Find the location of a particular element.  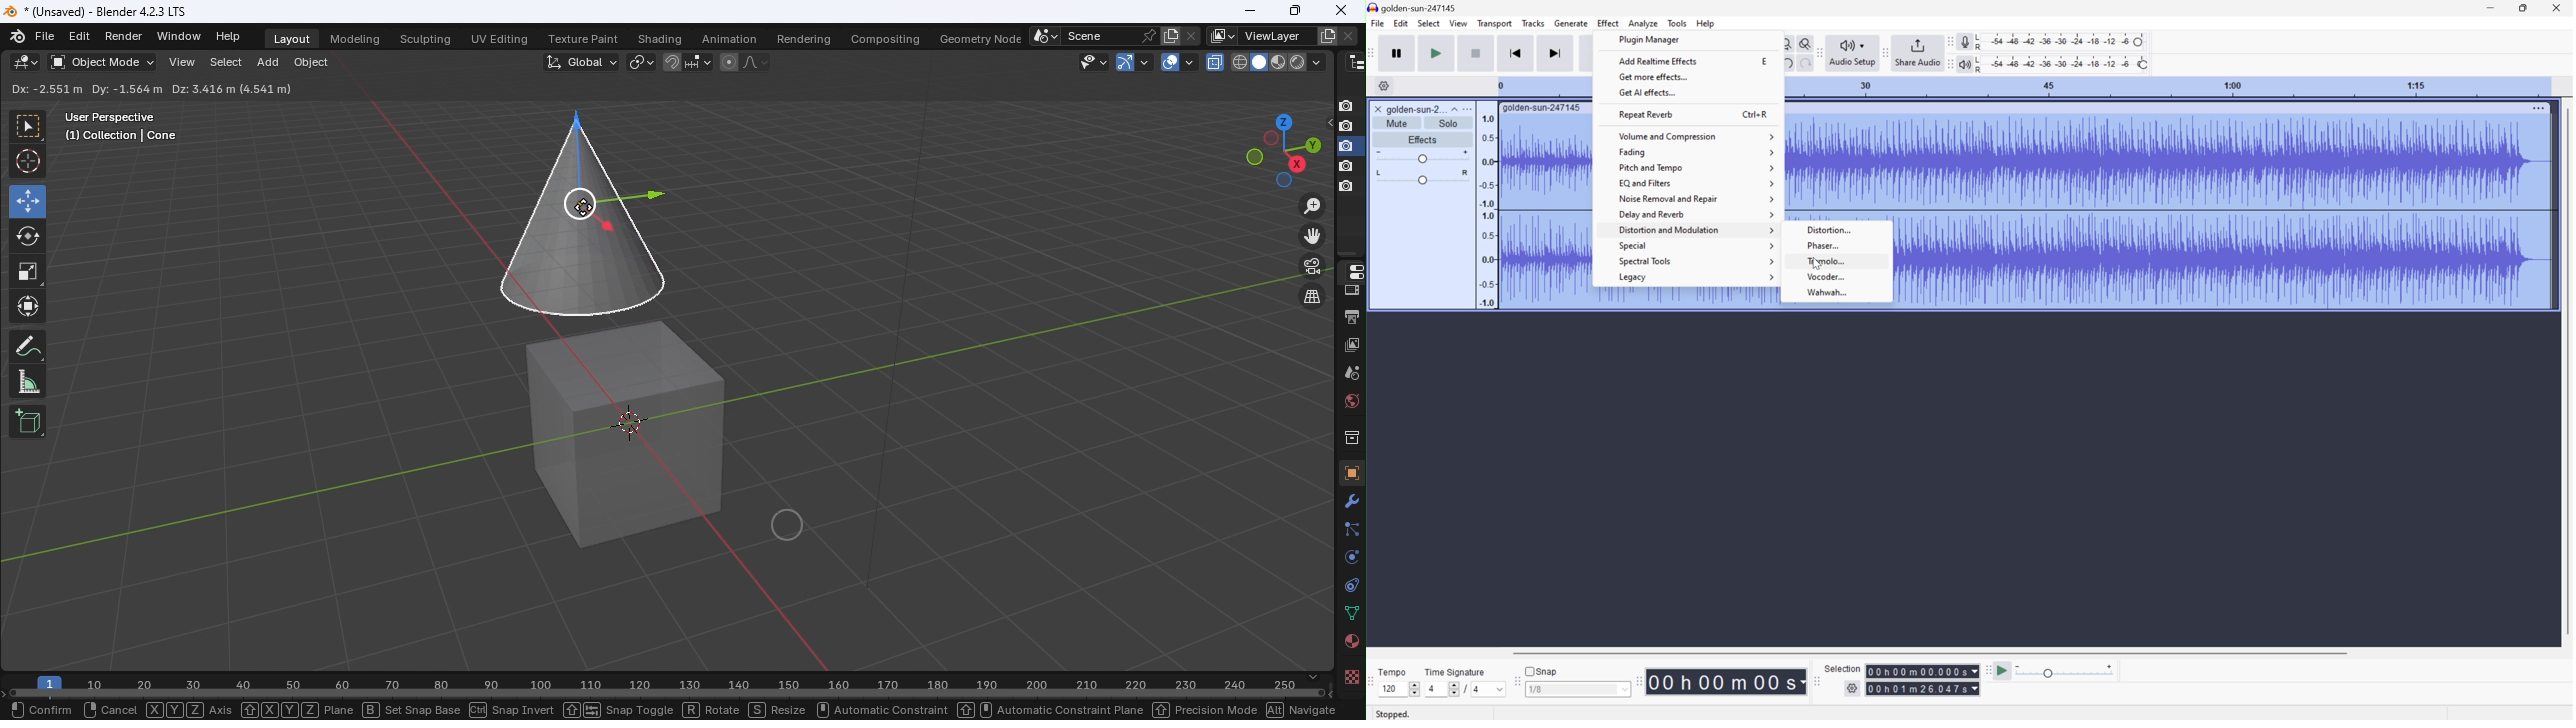

Help is located at coordinates (1706, 22).